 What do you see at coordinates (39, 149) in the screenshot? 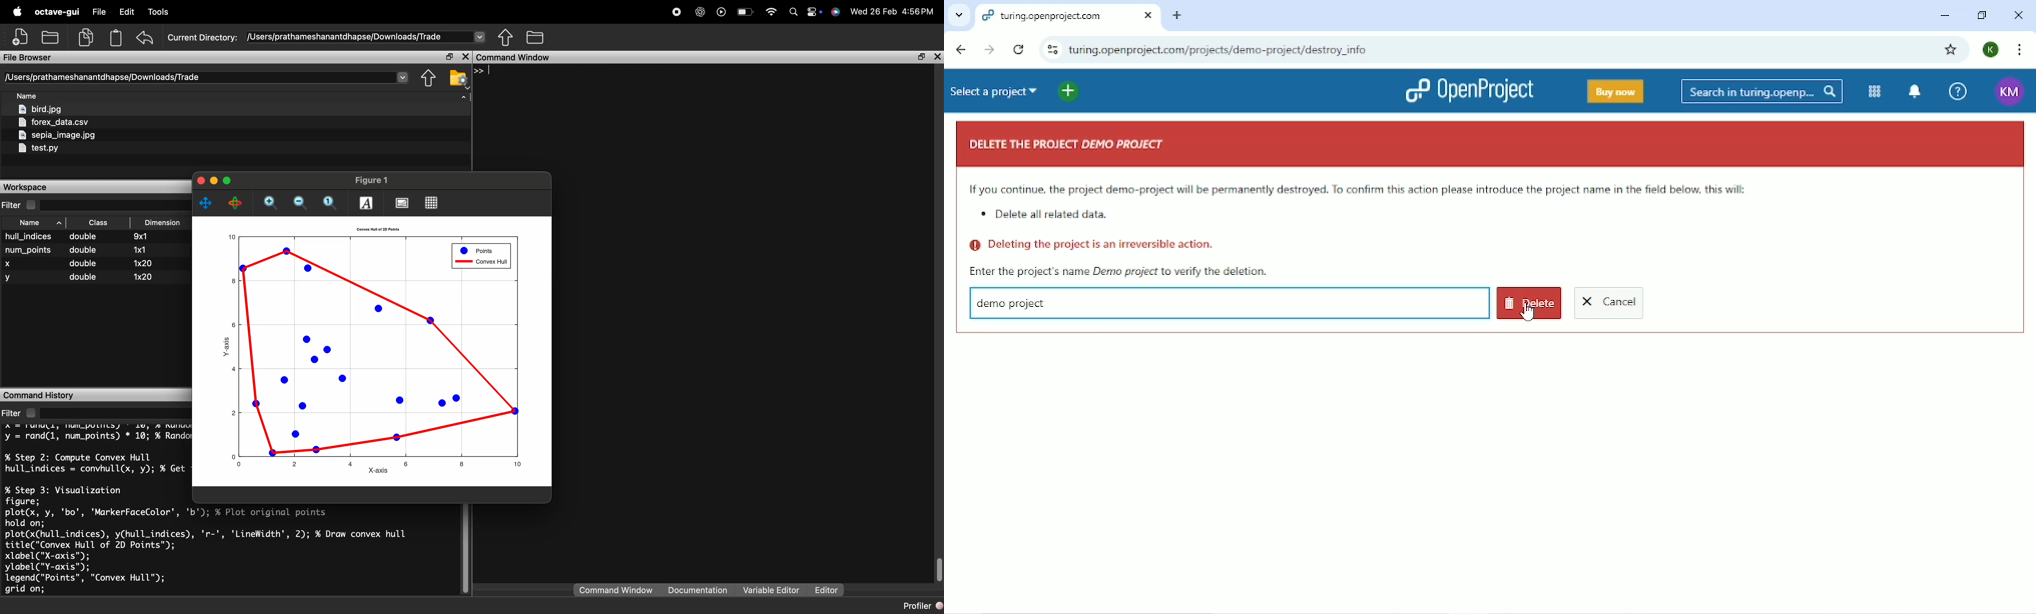
I see `test.py` at bounding box center [39, 149].